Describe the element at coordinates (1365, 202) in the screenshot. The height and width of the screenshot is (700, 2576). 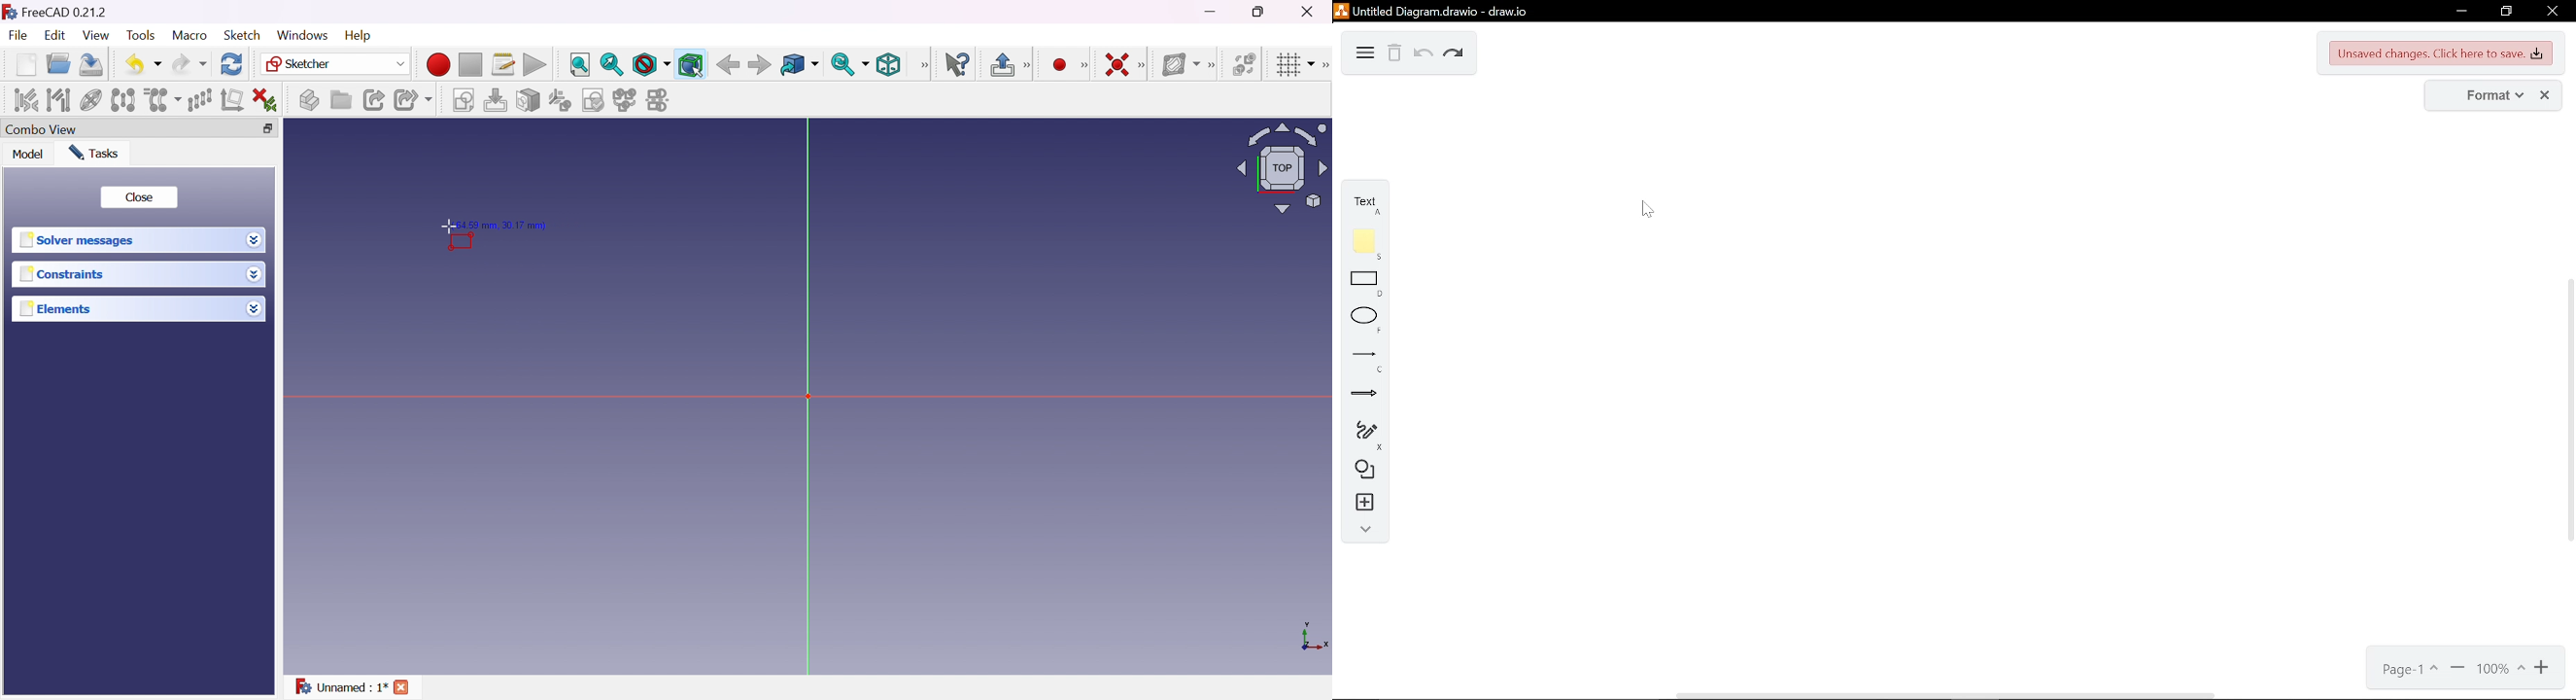
I see `text` at that location.